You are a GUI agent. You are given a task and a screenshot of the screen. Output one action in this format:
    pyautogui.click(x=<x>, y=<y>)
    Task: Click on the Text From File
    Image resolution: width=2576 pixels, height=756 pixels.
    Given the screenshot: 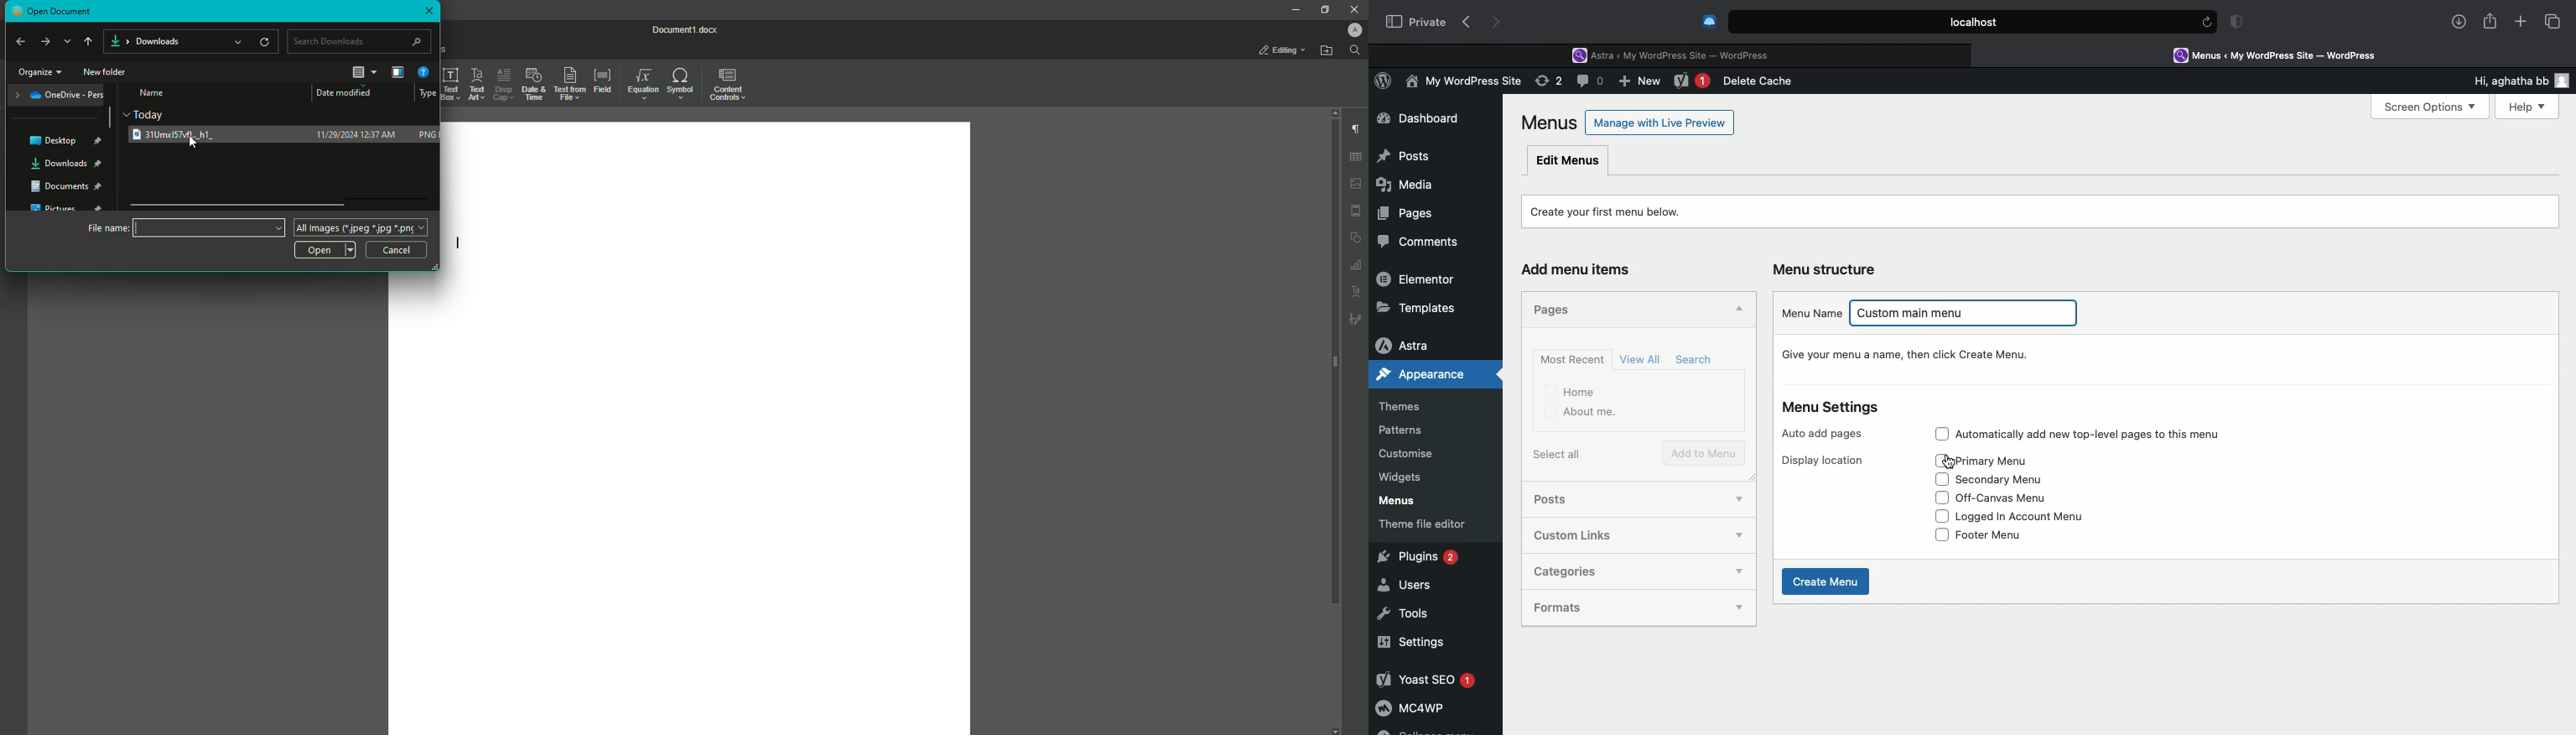 What is the action you would take?
    pyautogui.click(x=569, y=83)
    